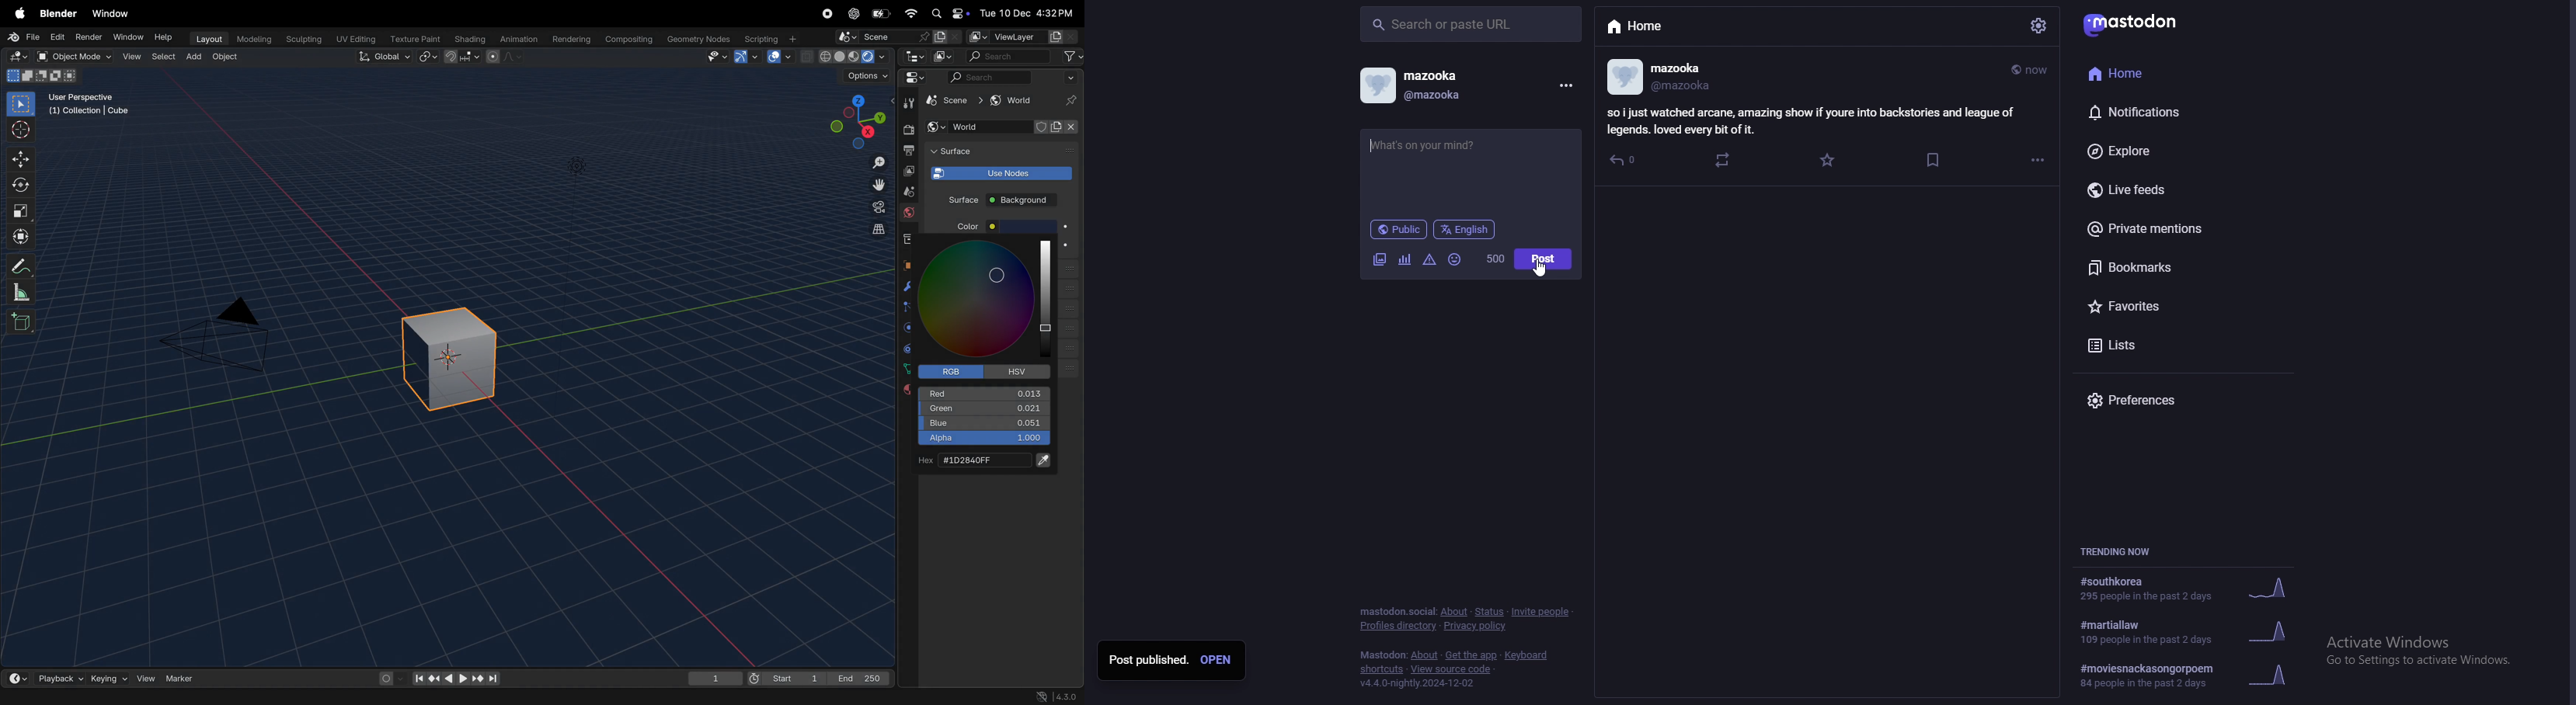  Describe the element at coordinates (983, 393) in the screenshot. I see `red` at that location.